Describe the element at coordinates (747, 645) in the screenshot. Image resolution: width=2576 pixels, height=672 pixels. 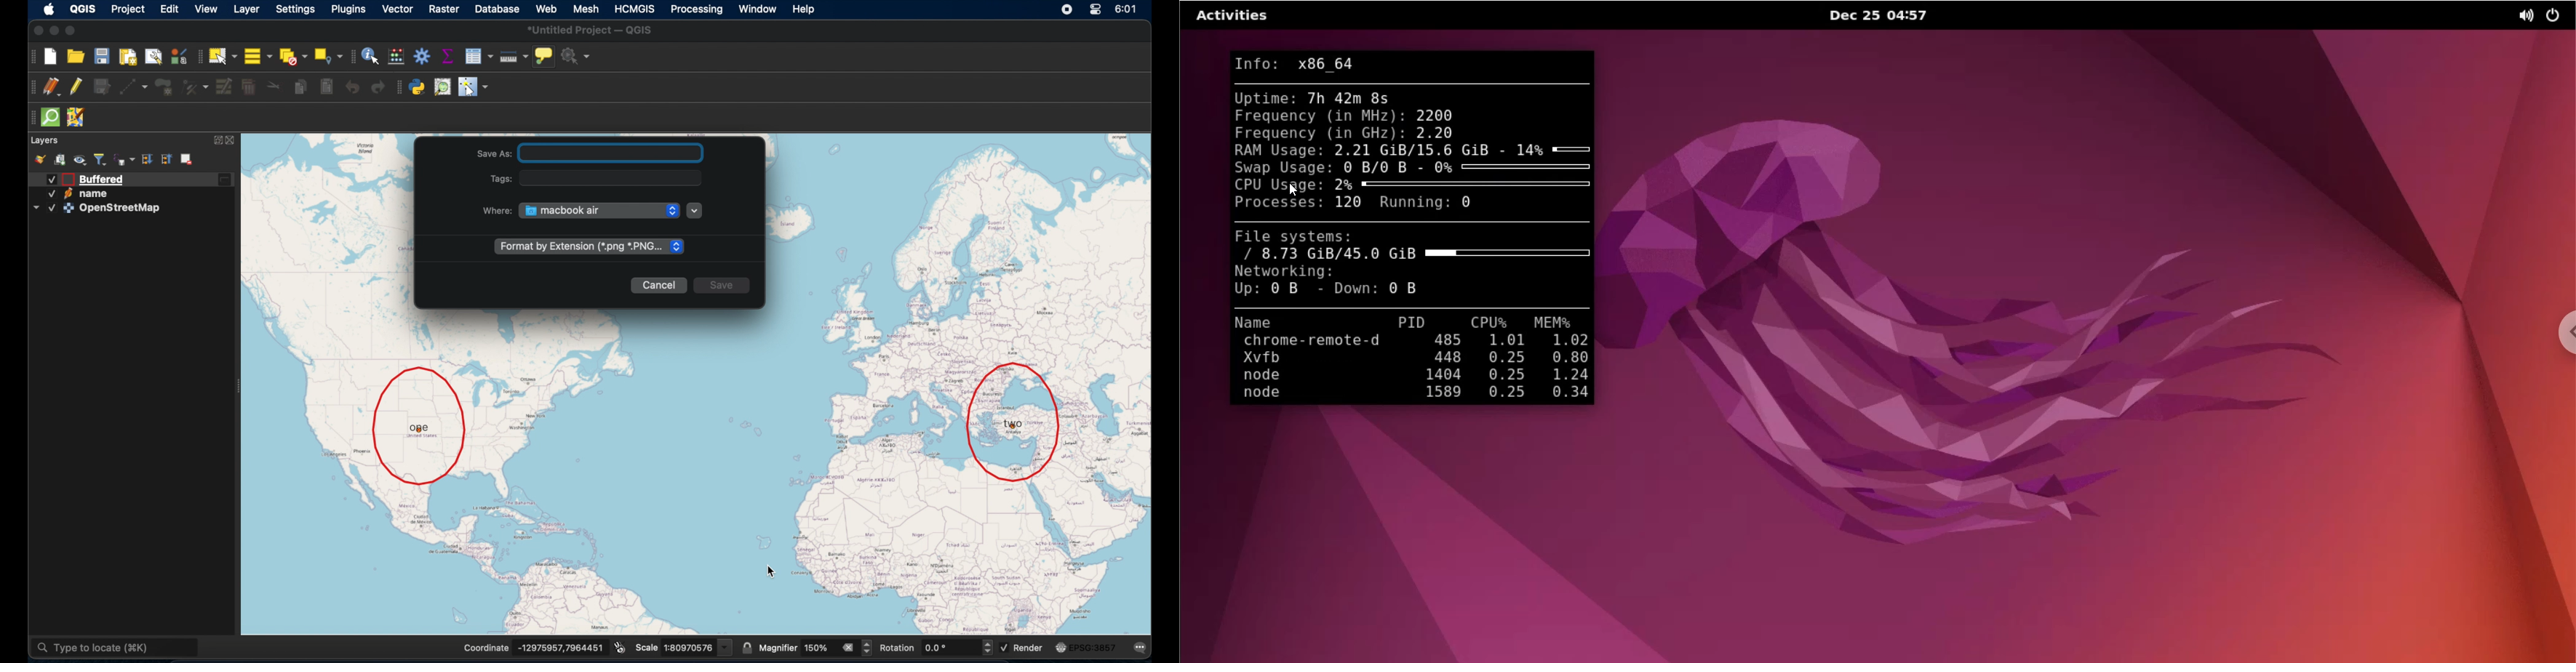
I see `lock scale` at that location.